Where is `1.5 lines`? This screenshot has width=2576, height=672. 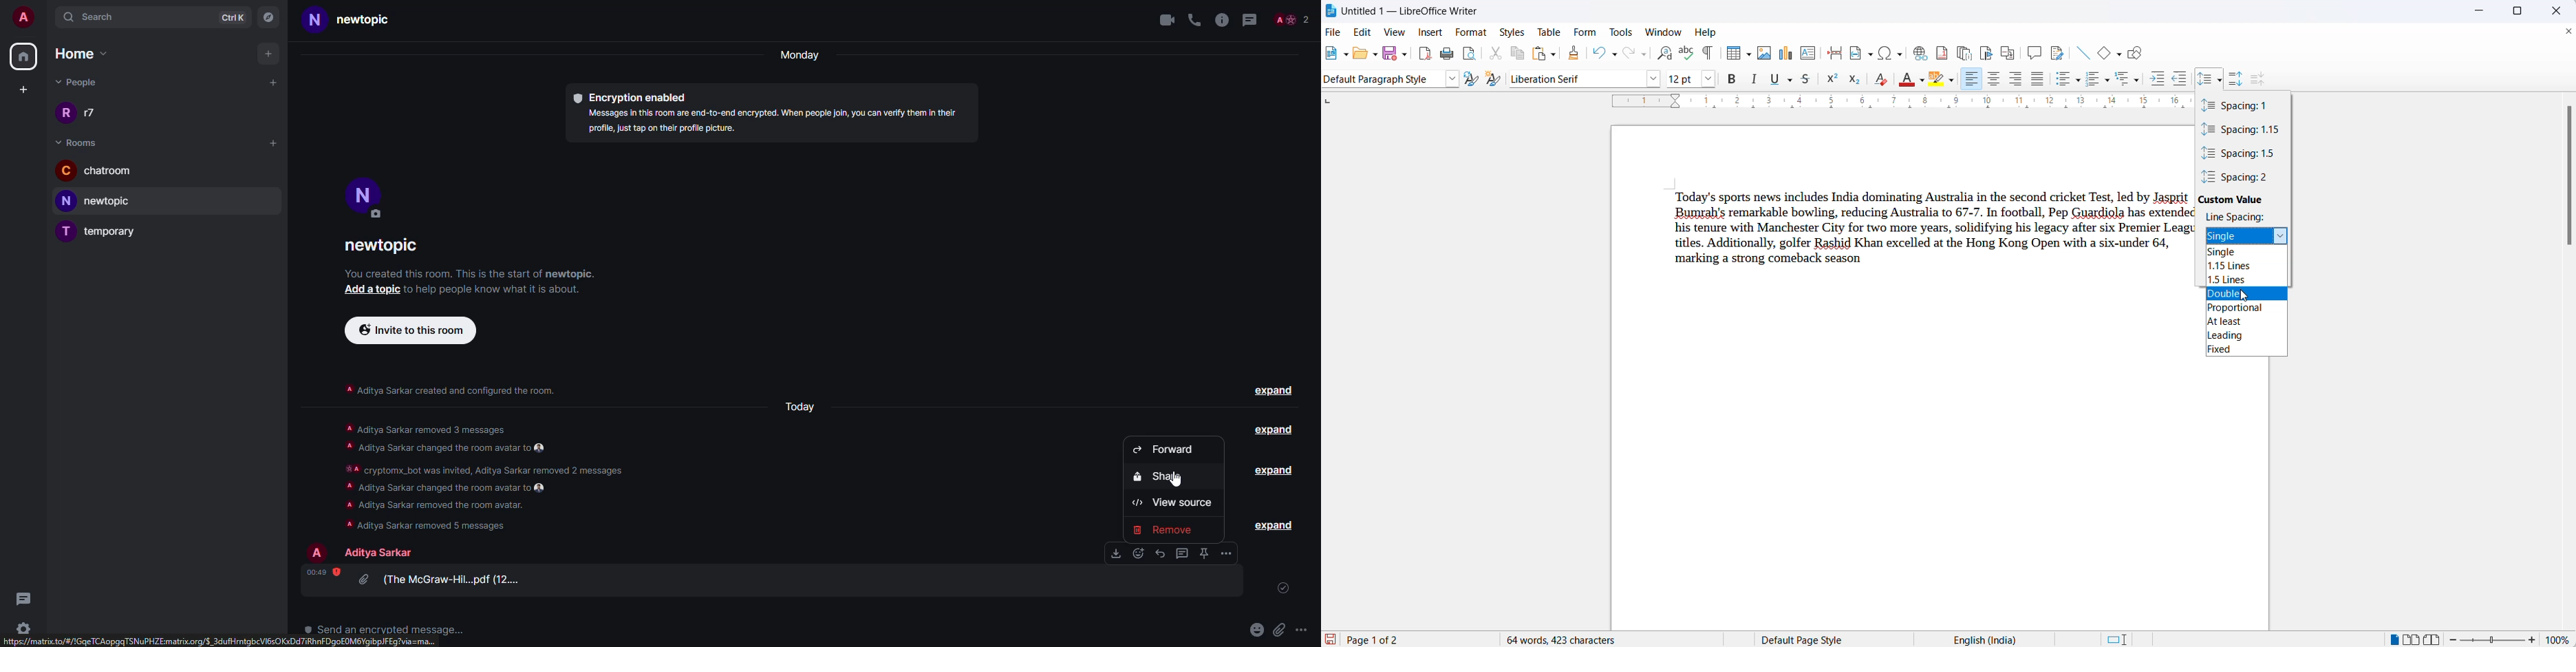 1.5 lines is located at coordinates (2244, 280).